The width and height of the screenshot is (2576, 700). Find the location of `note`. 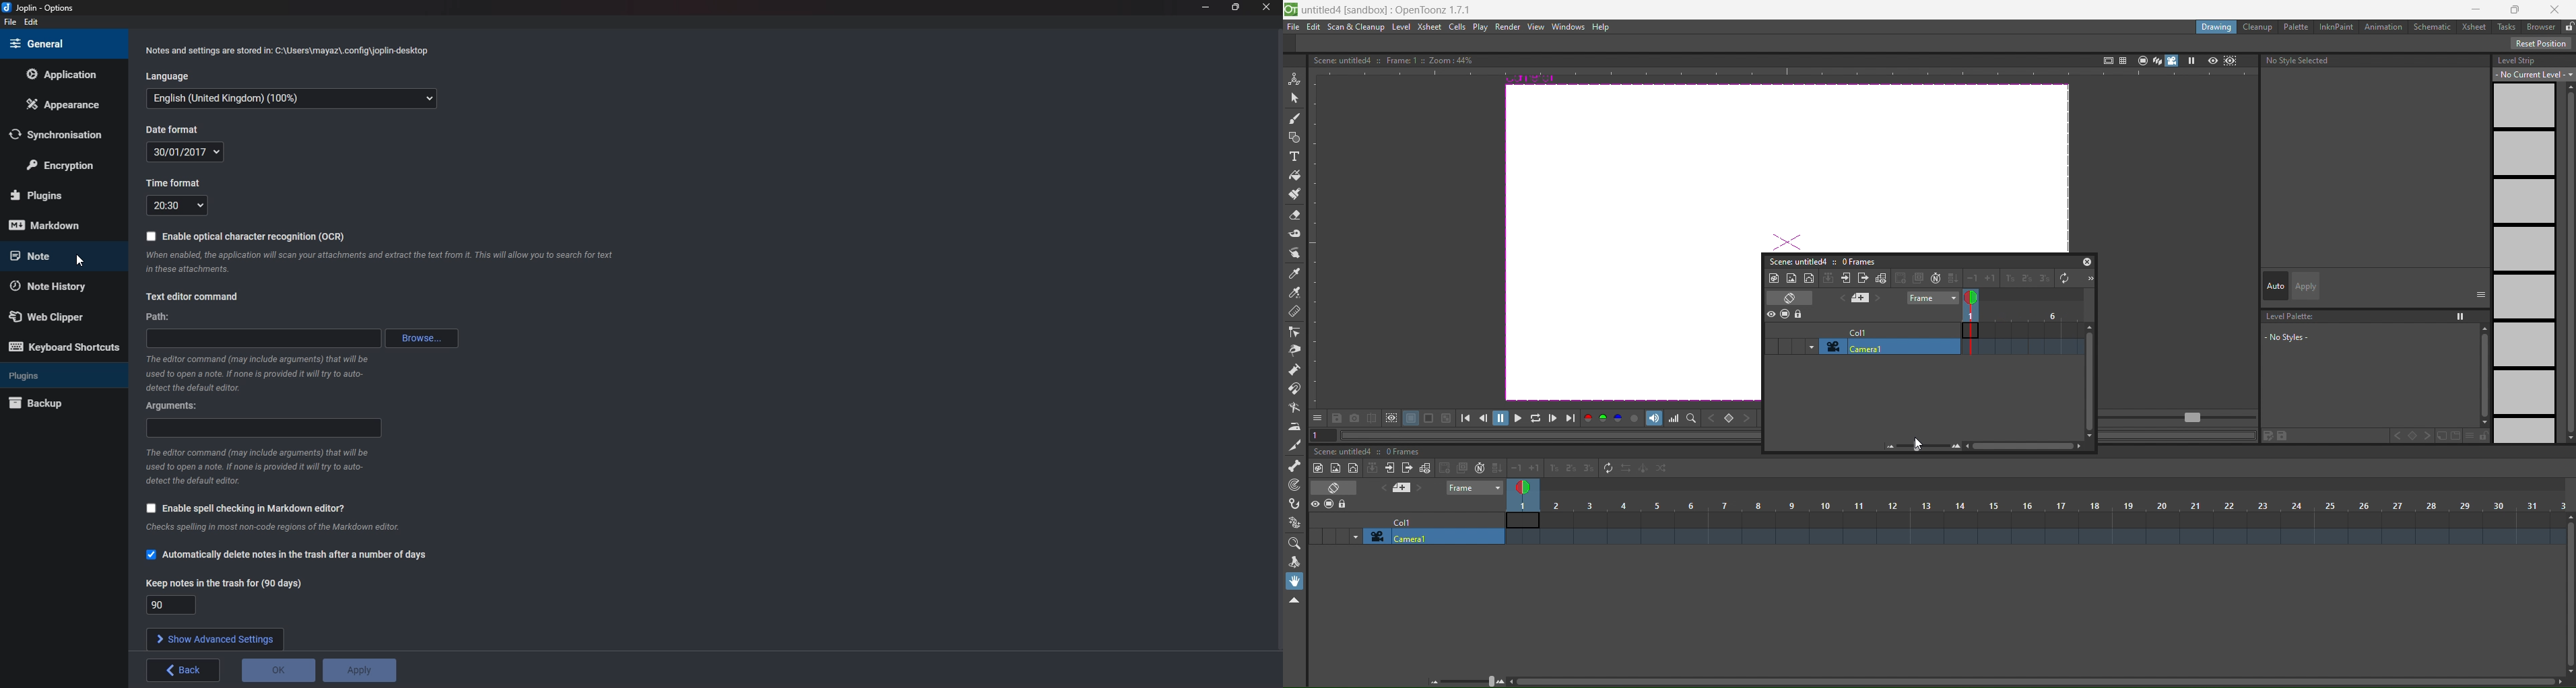

note is located at coordinates (57, 256).